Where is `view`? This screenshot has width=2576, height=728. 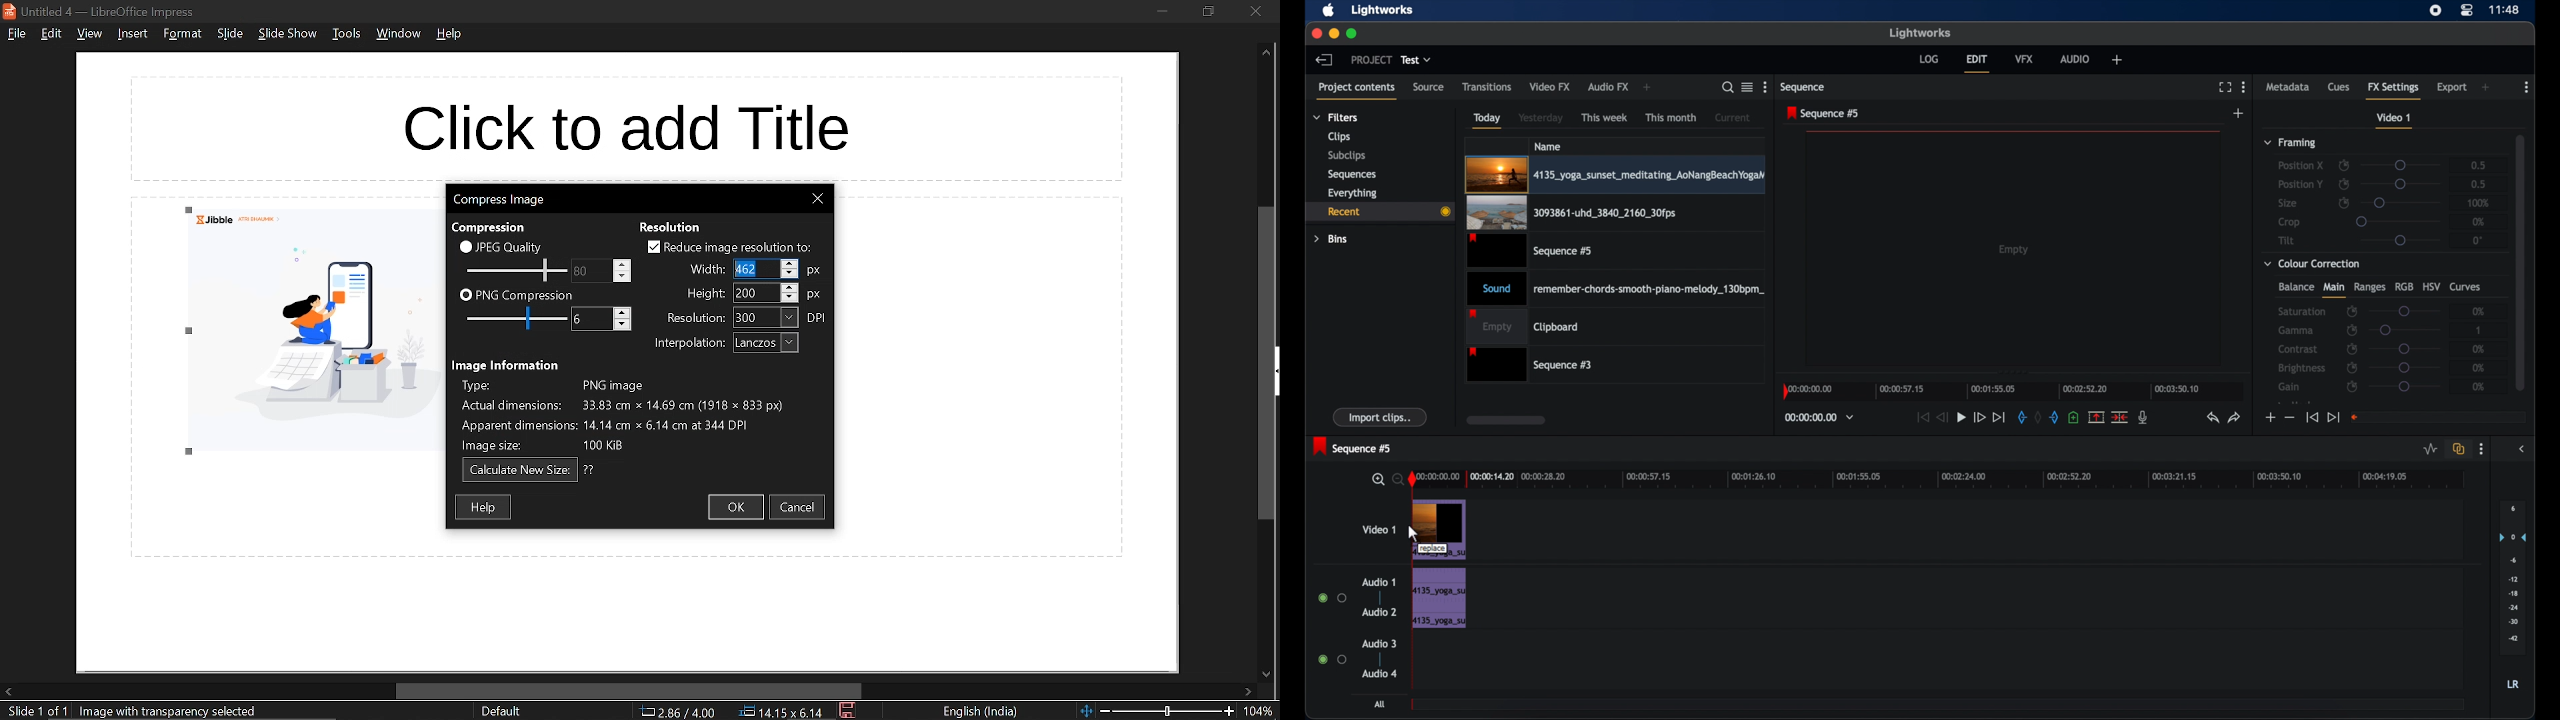 view is located at coordinates (89, 35).